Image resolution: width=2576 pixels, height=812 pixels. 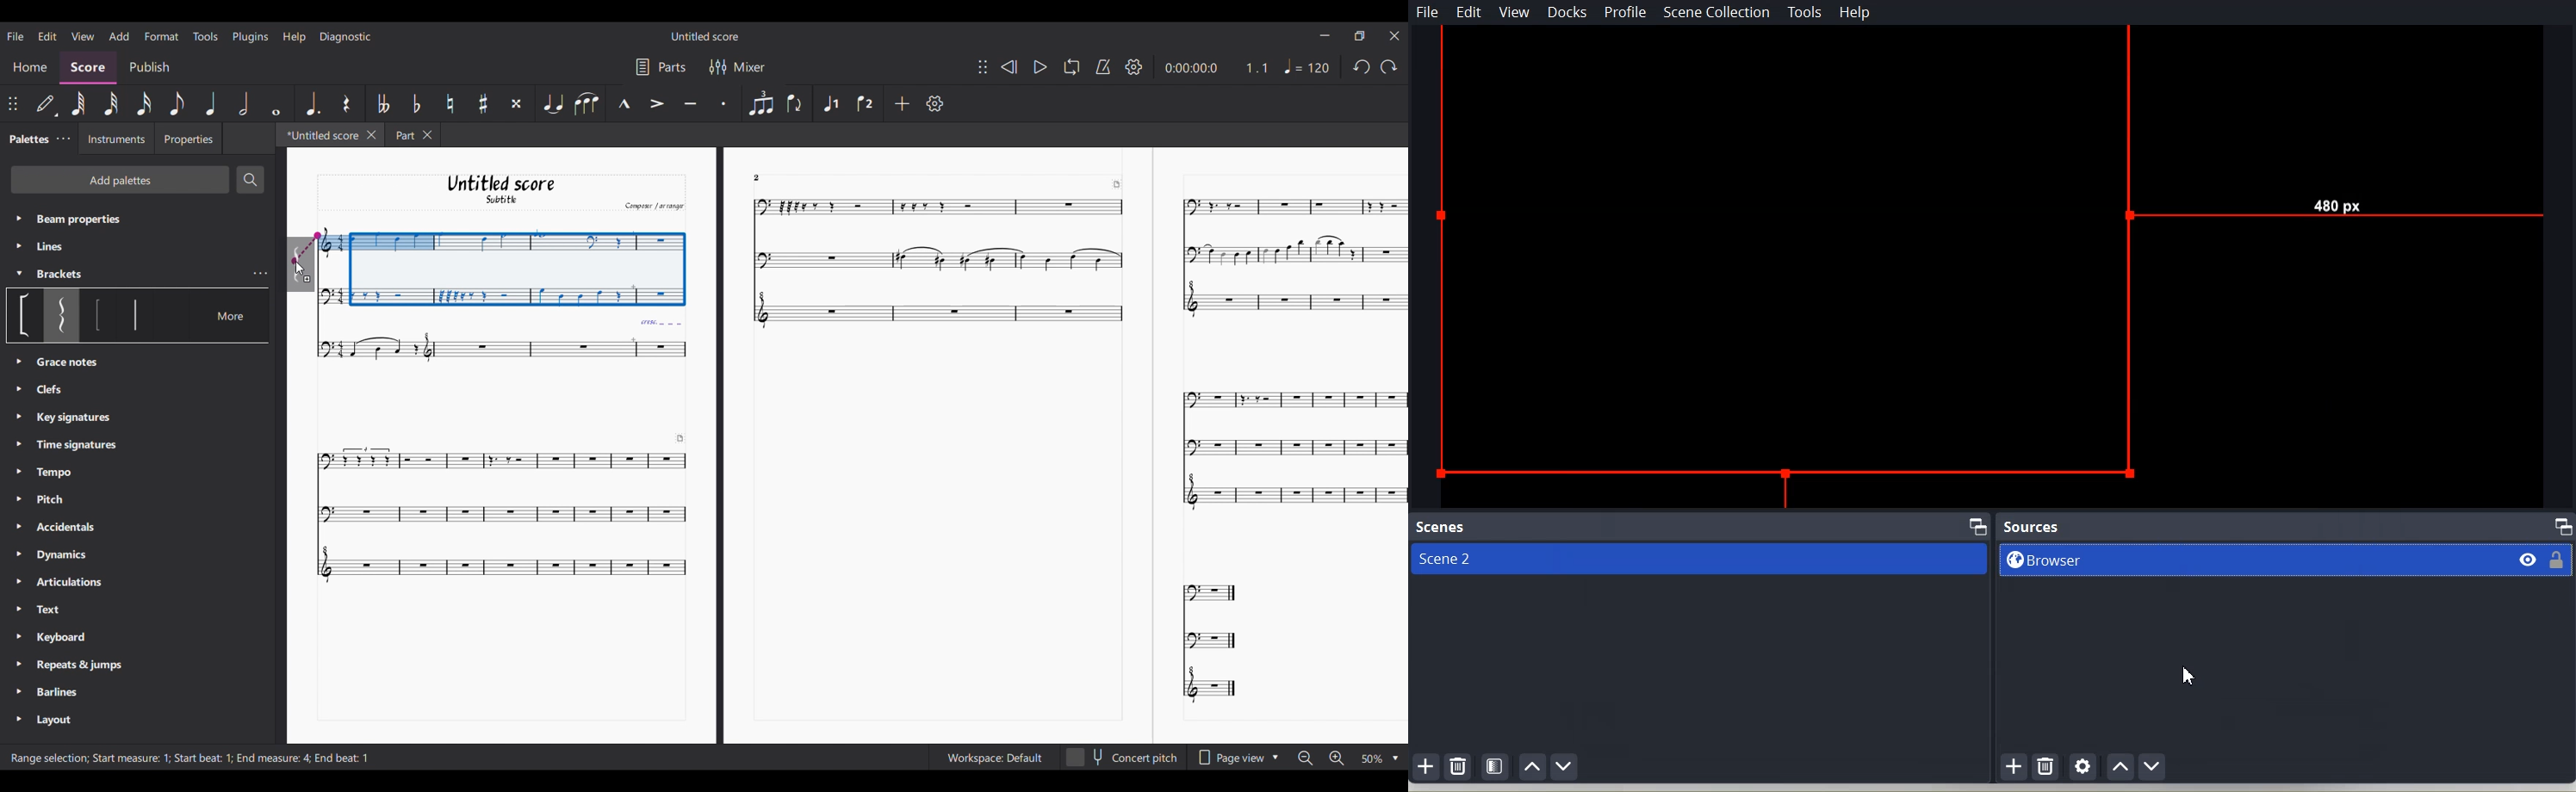 What do you see at coordinates (1206, 683) in the screenshot?
I see `` at bounding box center [1206, 683].